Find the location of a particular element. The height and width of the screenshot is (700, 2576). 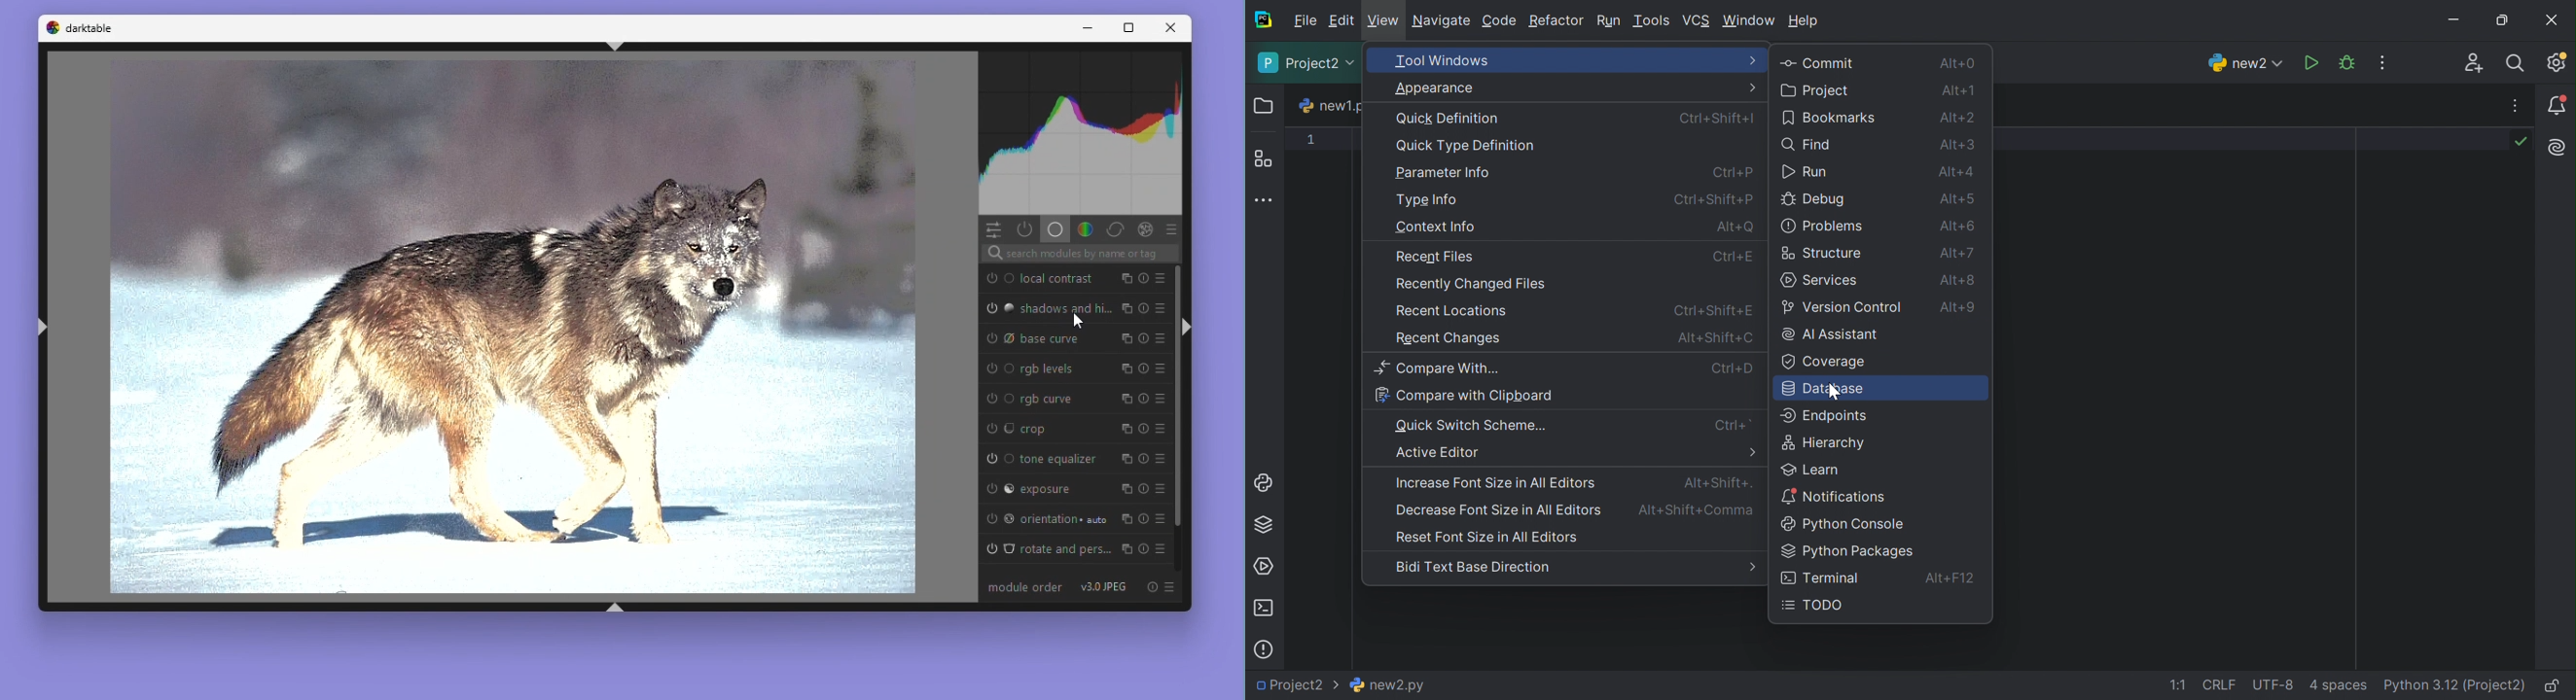

'Tone equaliser' is switched on is located at coordinates (997, 456).